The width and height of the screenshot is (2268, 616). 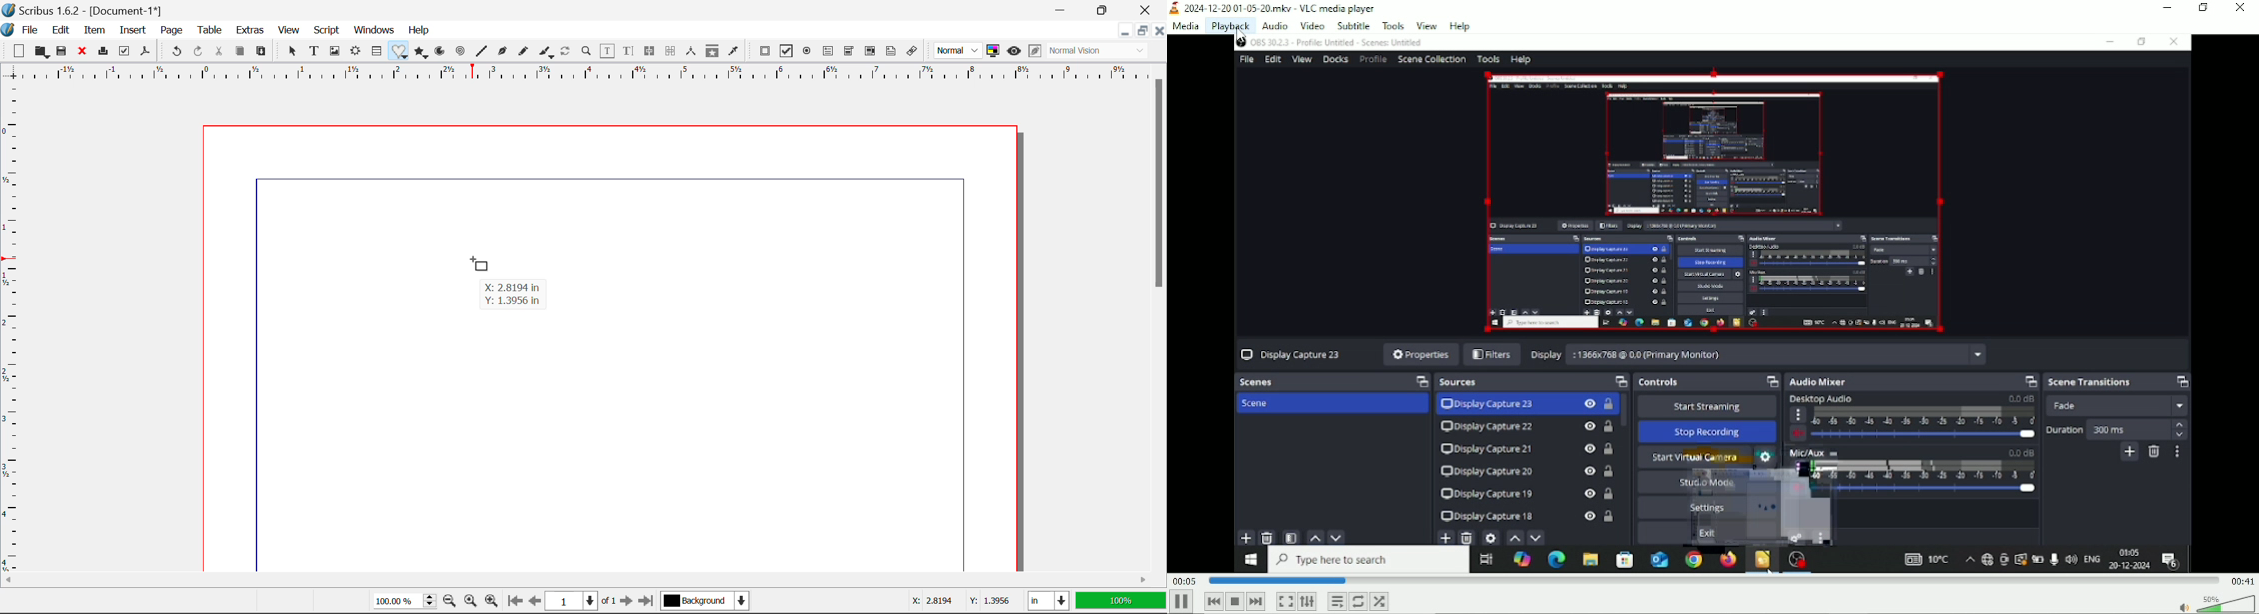 I want to click on Playback, so click(x=1229, y=26).